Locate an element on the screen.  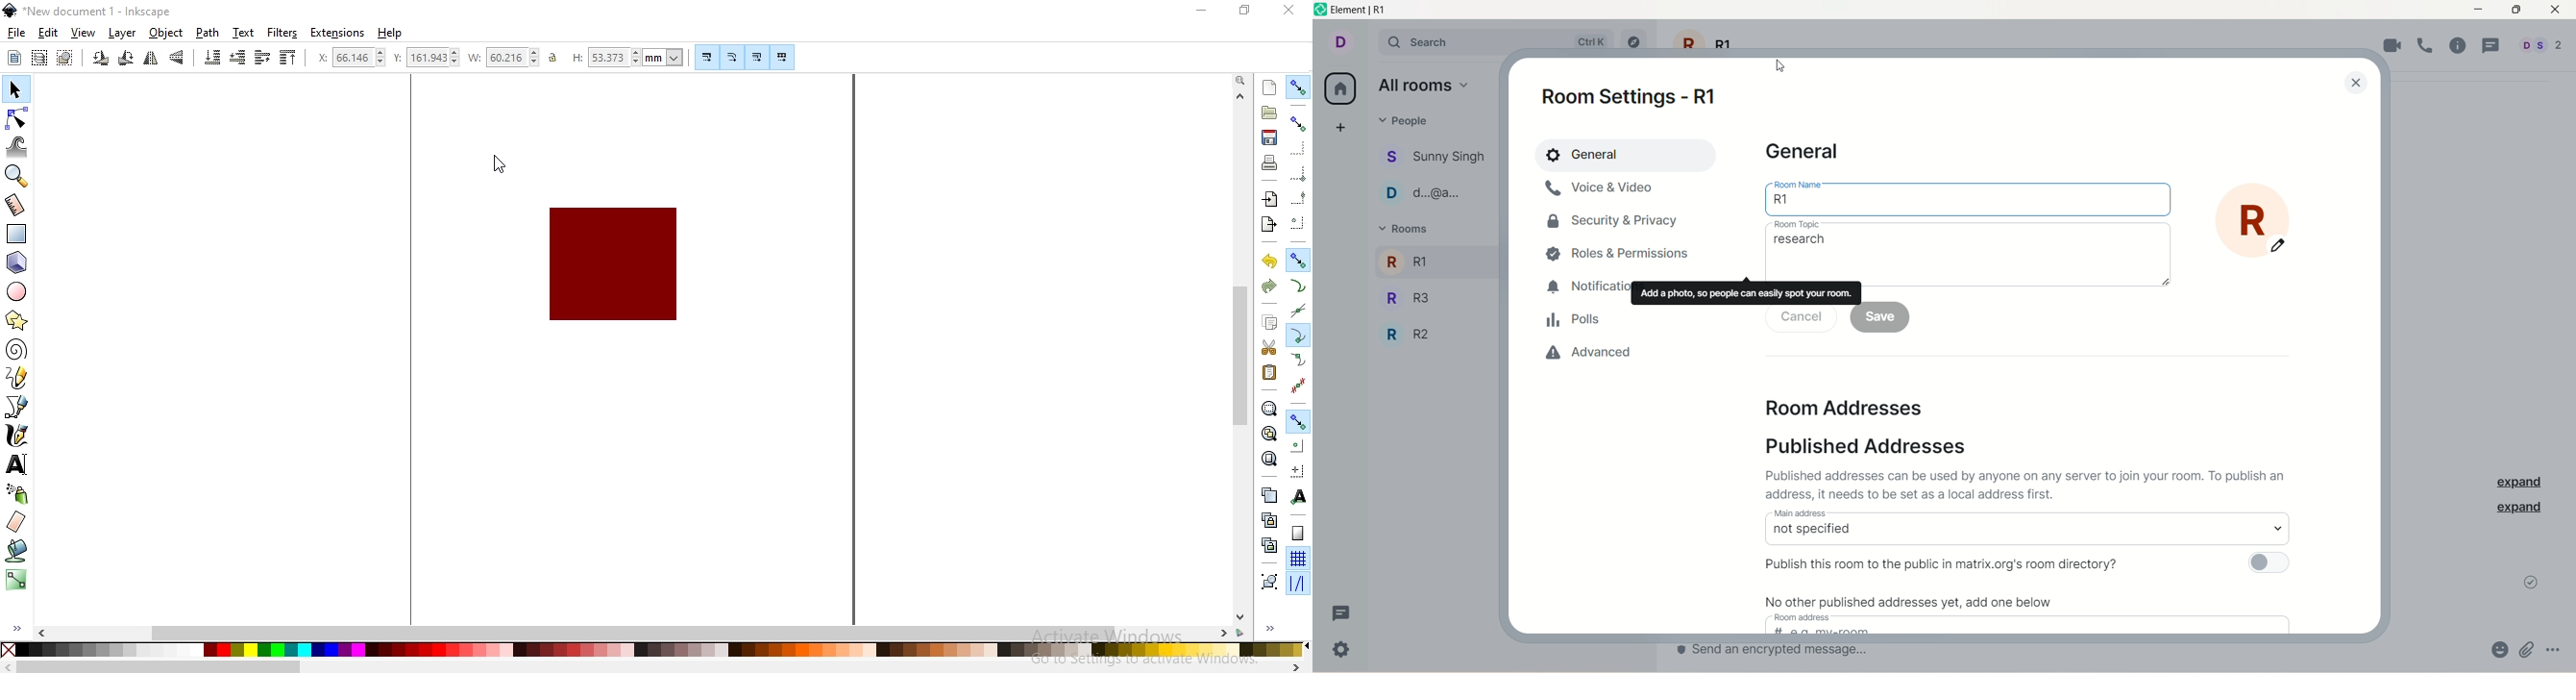
66.146 is located at coordinates (360, 57).